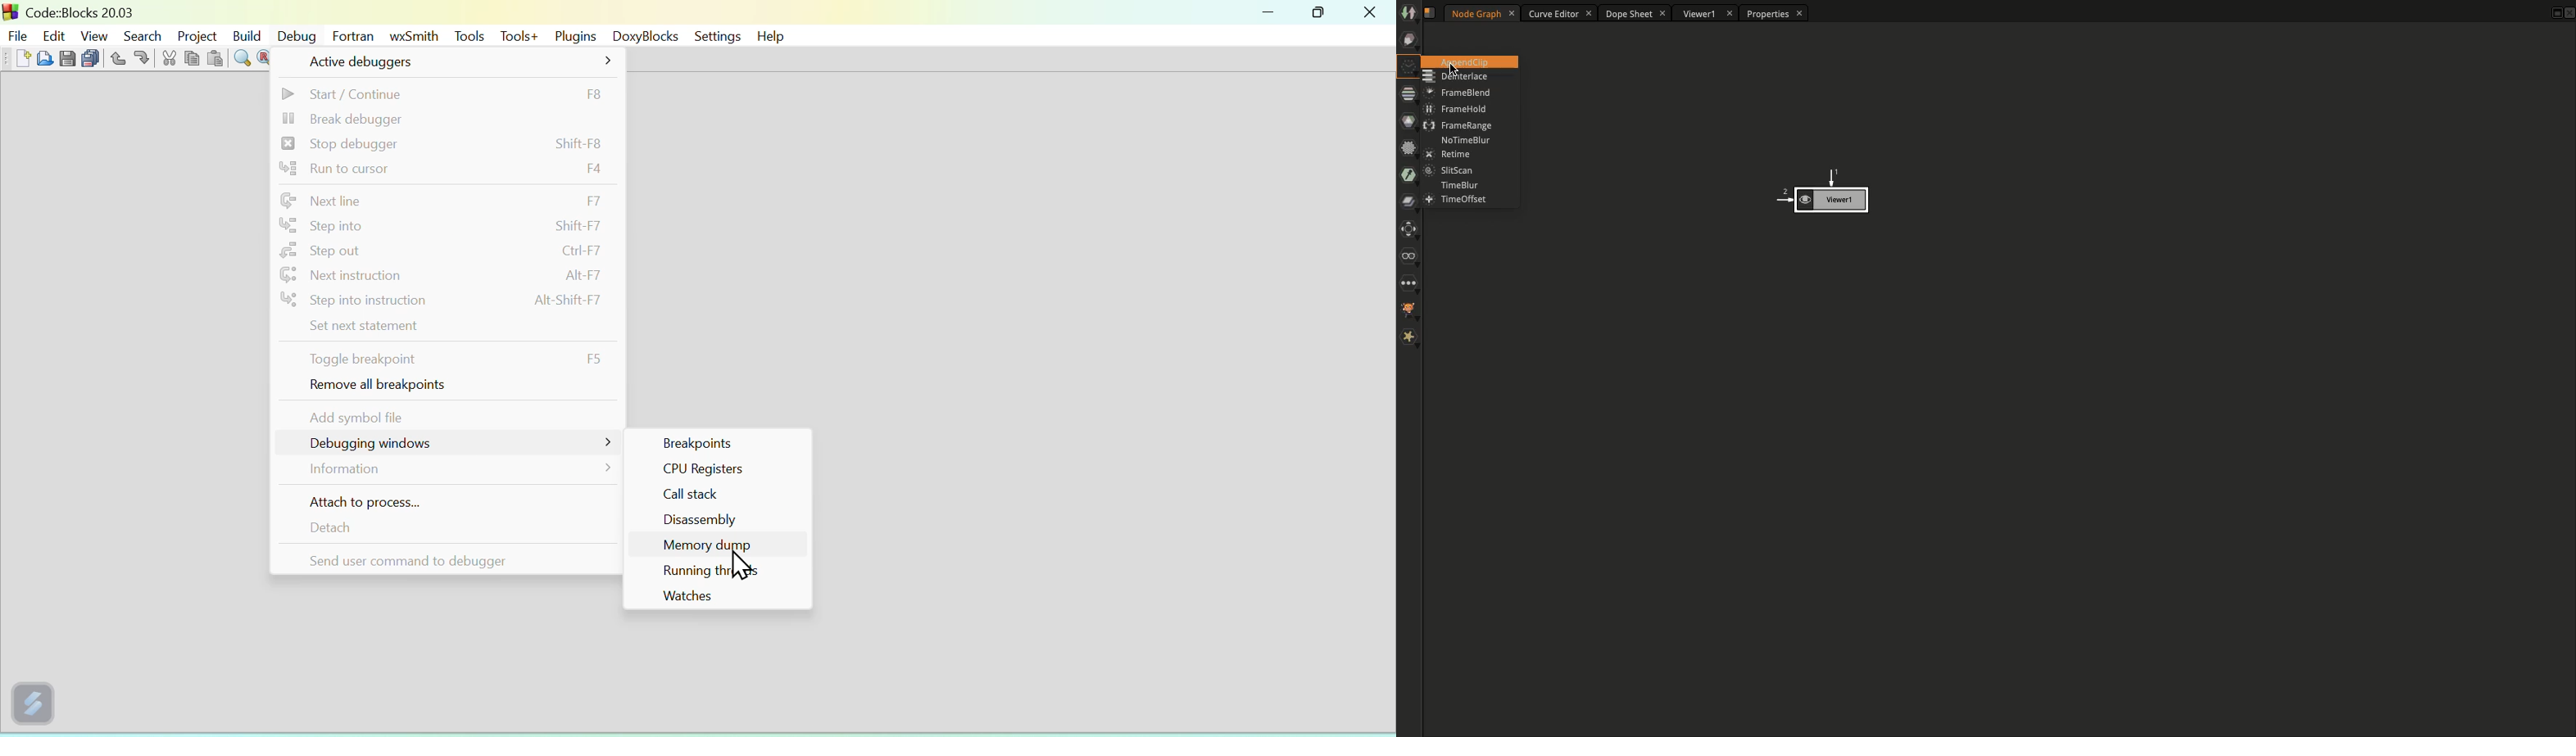 The width and height of the screenshot is (2576, 756). What do you see at coordinates (717, 597) in the screenshot?
I see `Watches` at bounding box center [717, 597].